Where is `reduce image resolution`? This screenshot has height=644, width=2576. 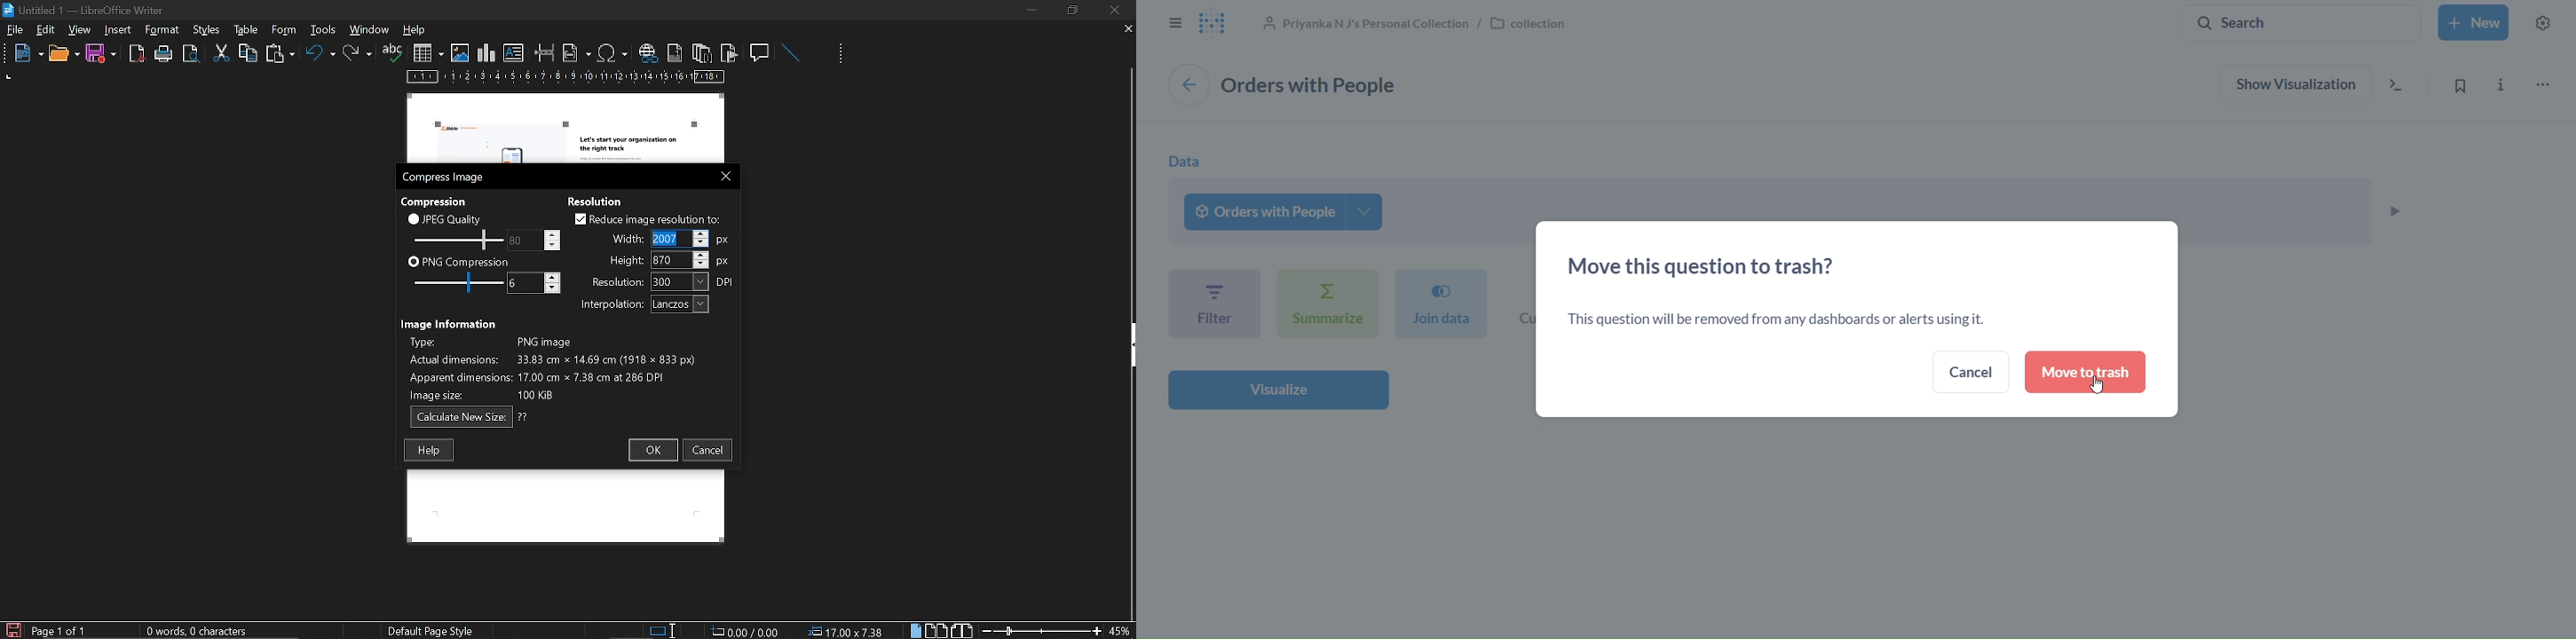
reduce image resolution is located at coordinates (648, 219).